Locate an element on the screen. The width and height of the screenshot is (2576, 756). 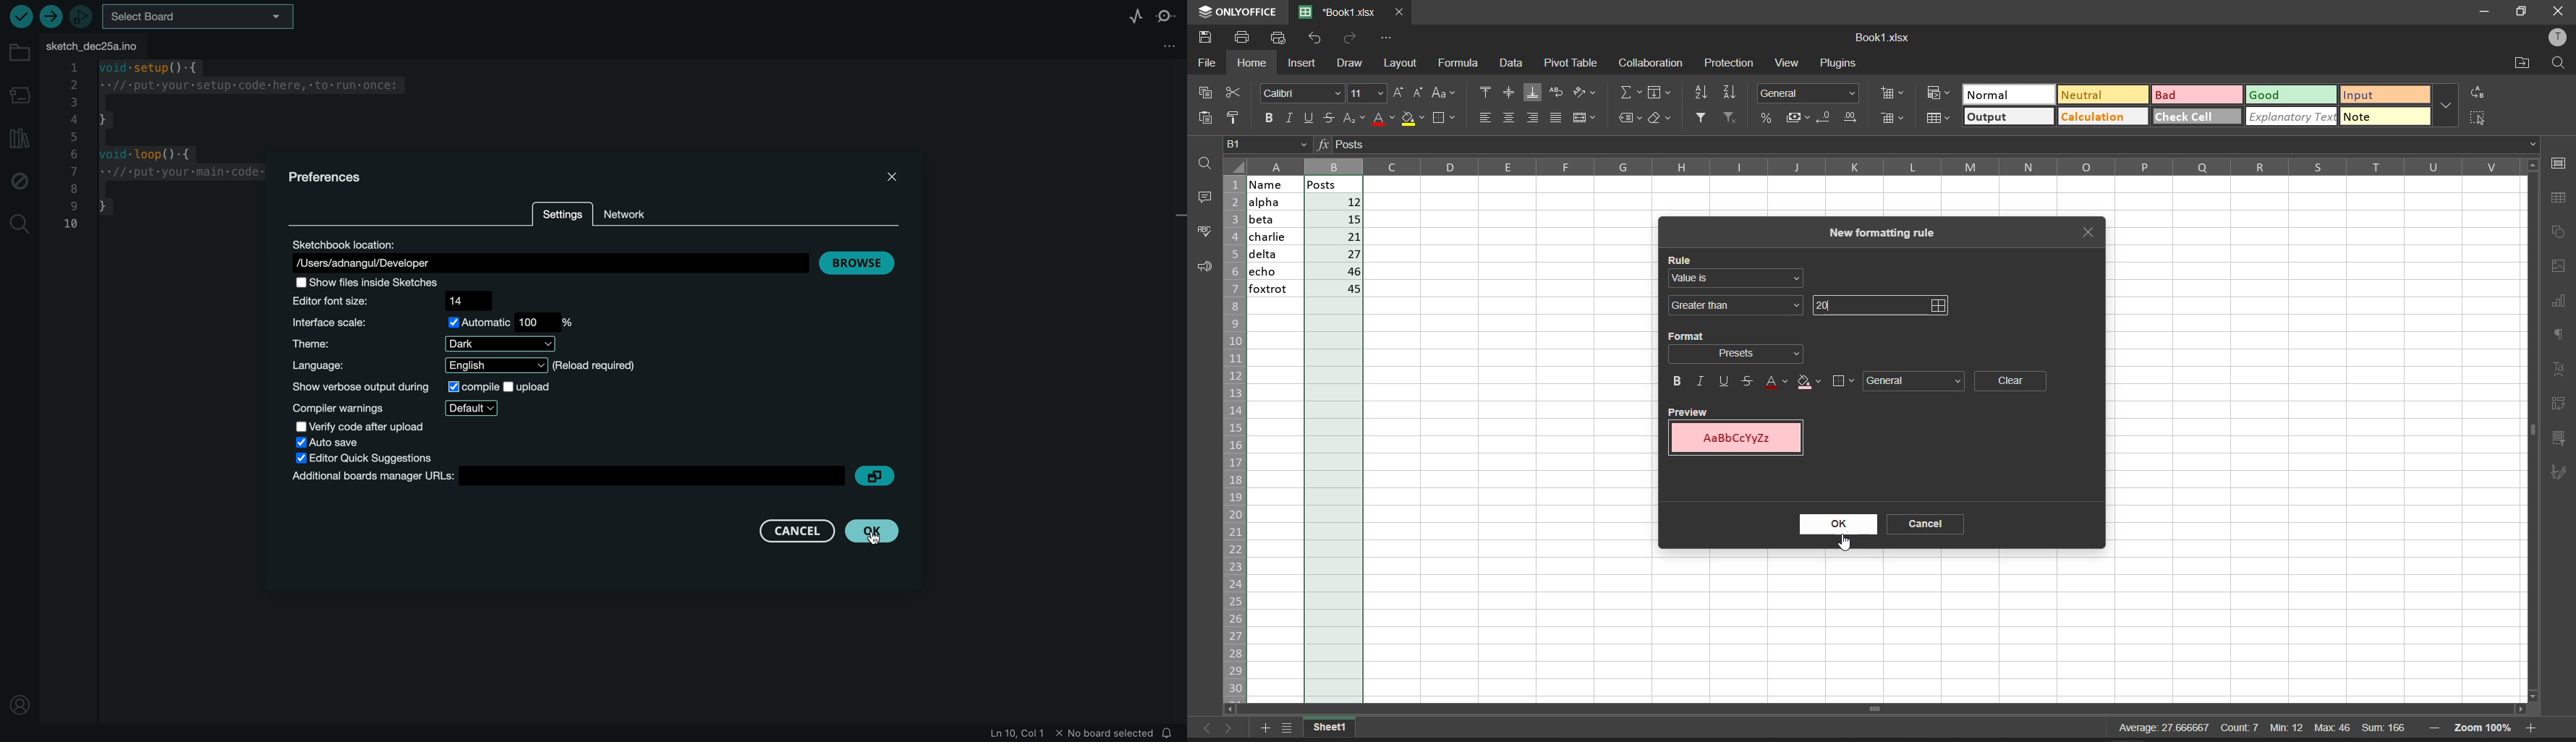
paste is located at coordinates (1206, 119).